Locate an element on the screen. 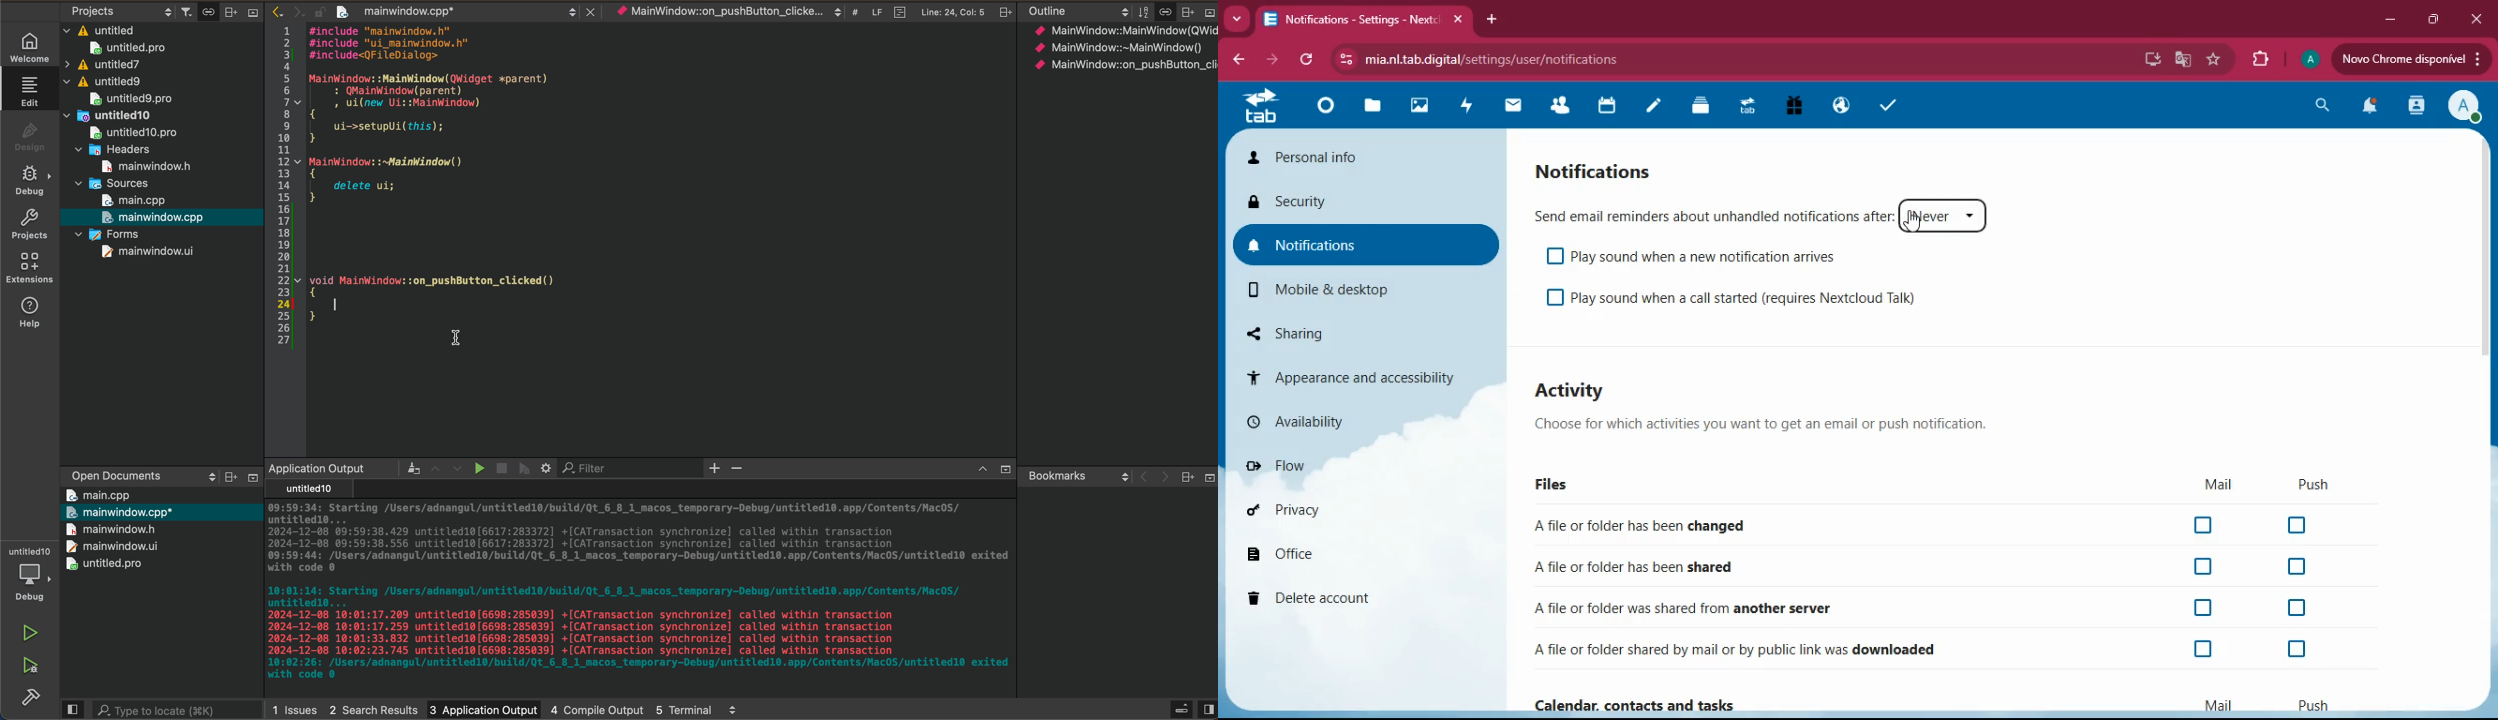  downloaded is located at coordinates (1741, 646).